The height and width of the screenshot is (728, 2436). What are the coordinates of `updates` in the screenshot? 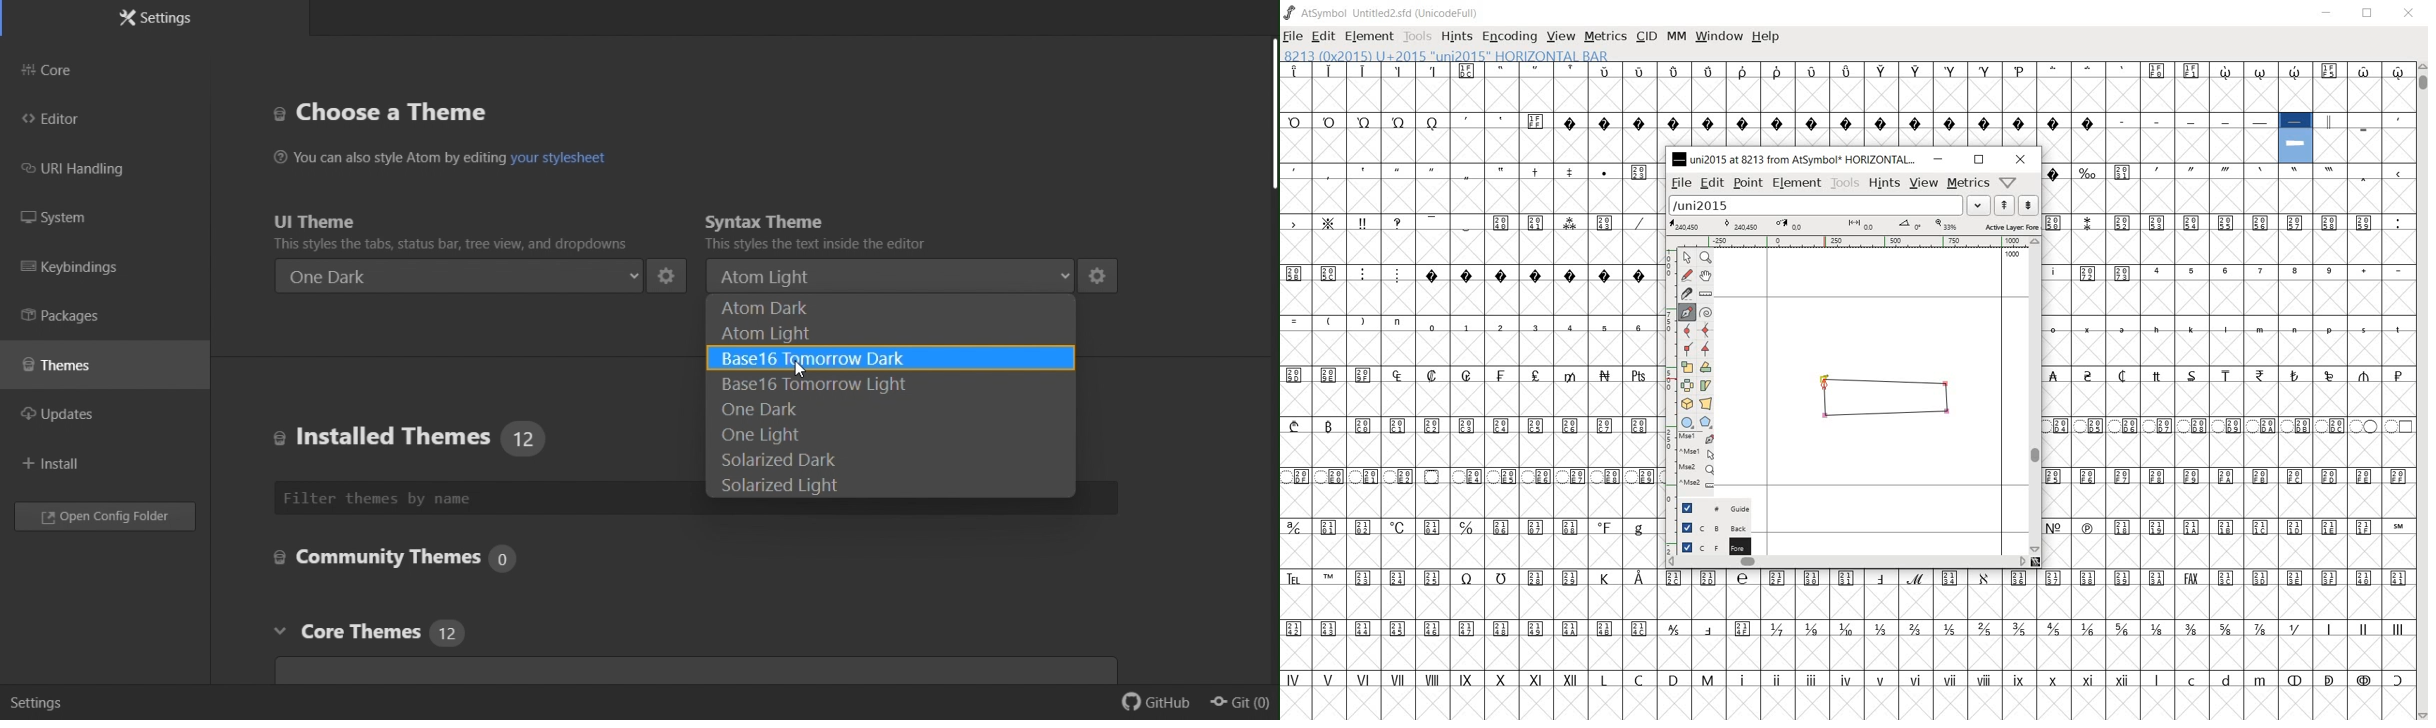 It's located at (72, 417).